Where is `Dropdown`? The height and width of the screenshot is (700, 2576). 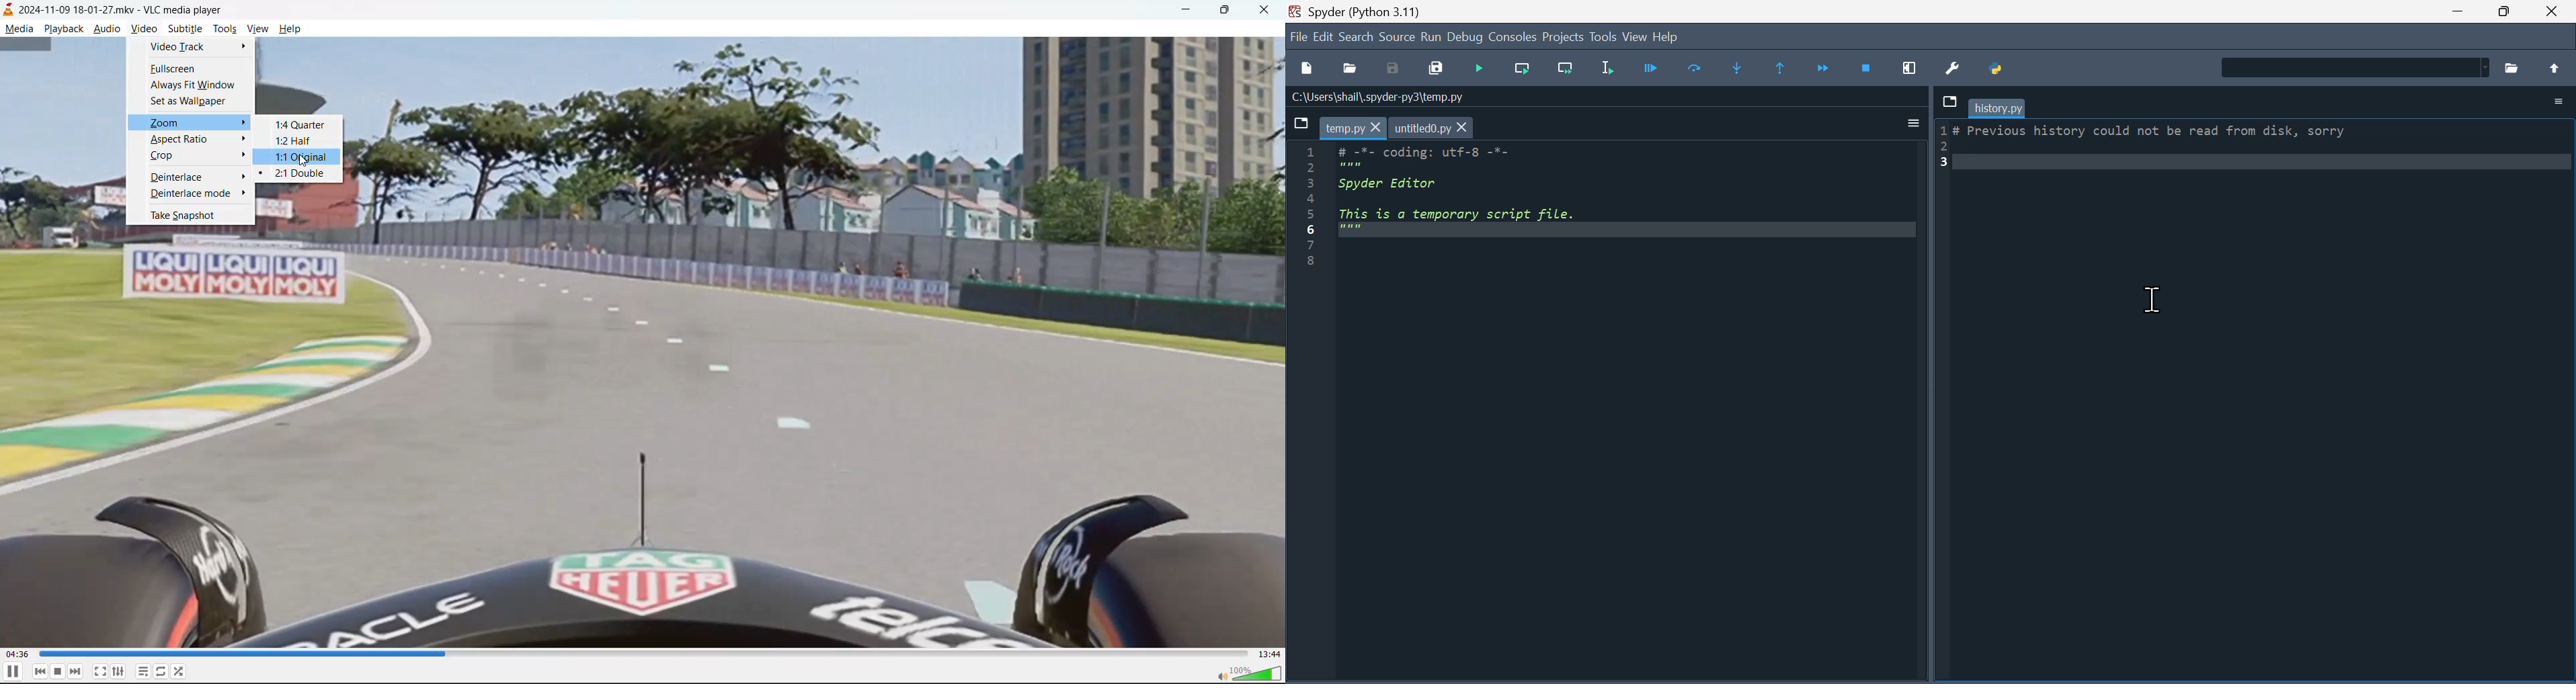
Dropdown is located at coordinates (1948, 100).